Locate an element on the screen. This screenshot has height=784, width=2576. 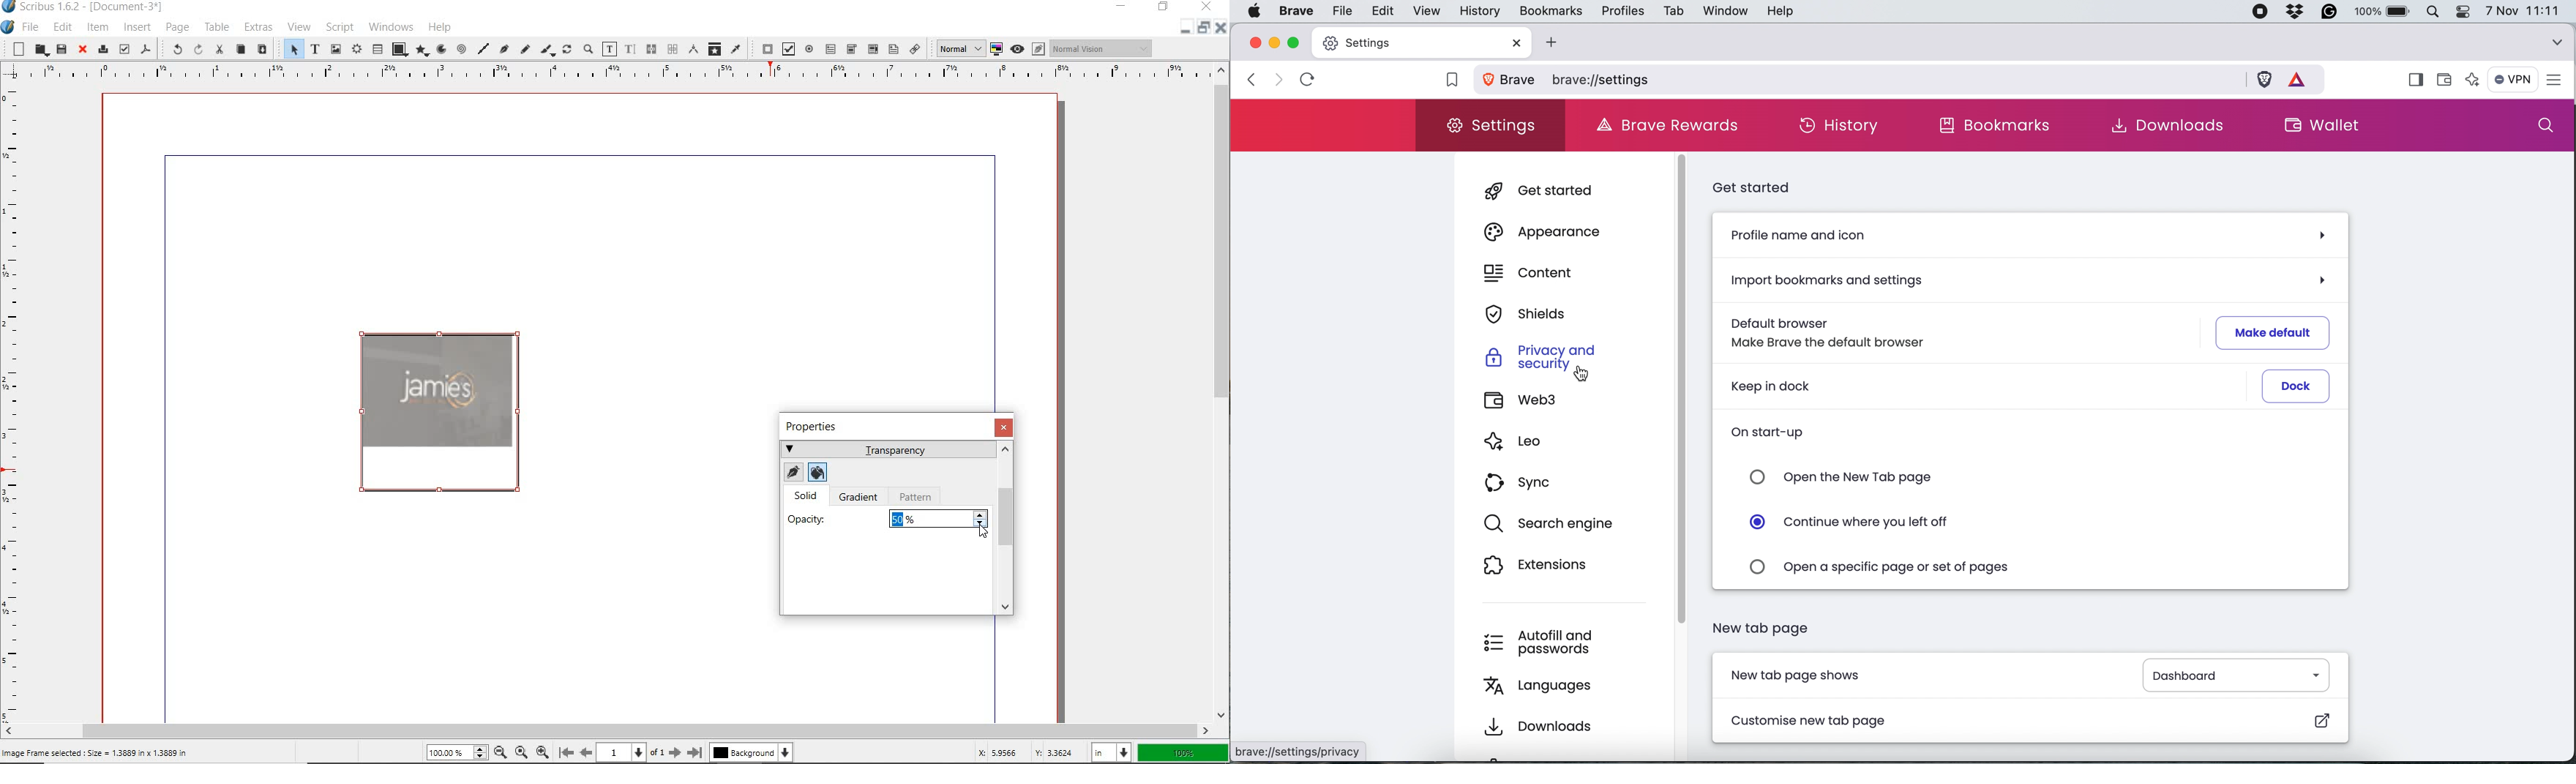
SELECT is located at coordinates (293, 48).